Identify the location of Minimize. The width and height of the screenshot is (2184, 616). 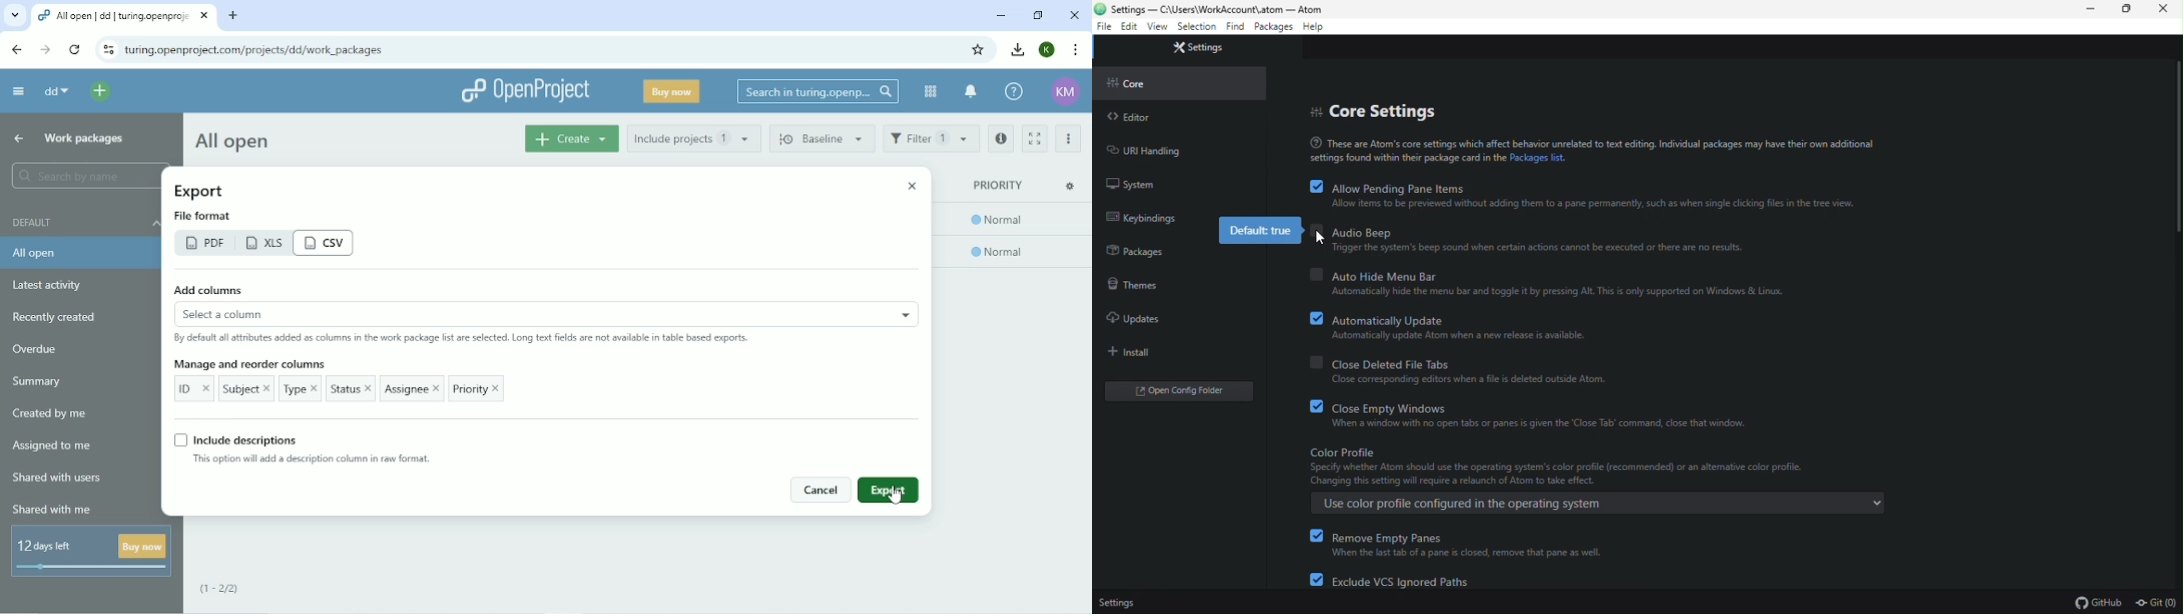
(999, 15).